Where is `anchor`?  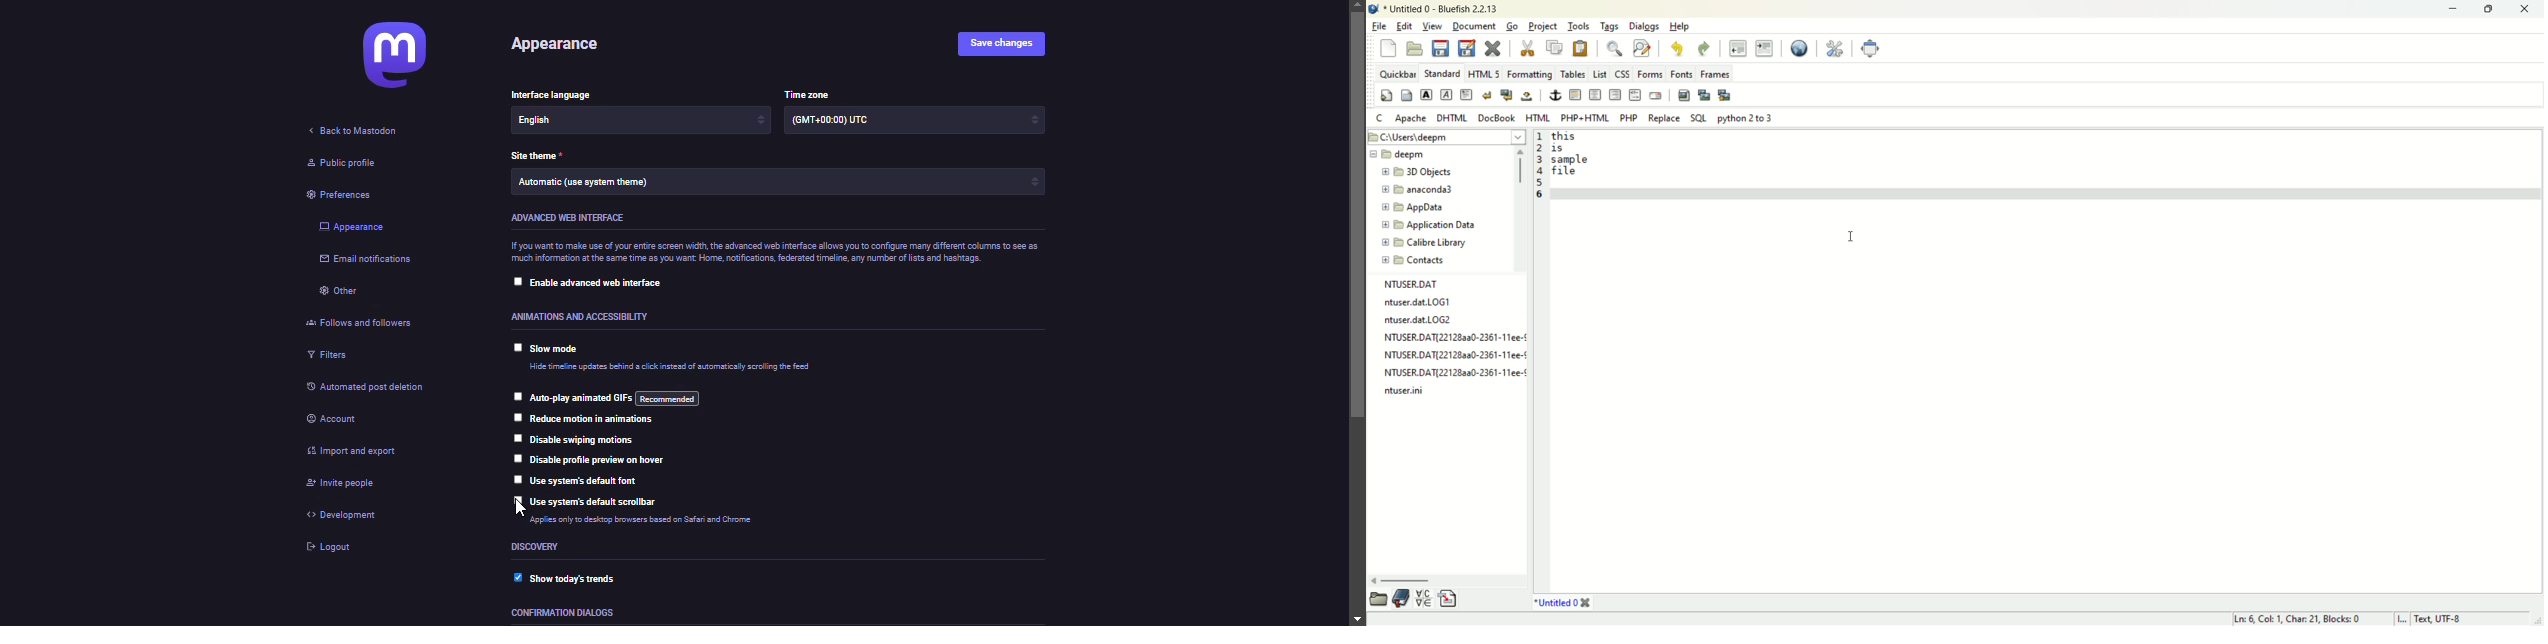
anchor is located at coordinates (1554, 95).